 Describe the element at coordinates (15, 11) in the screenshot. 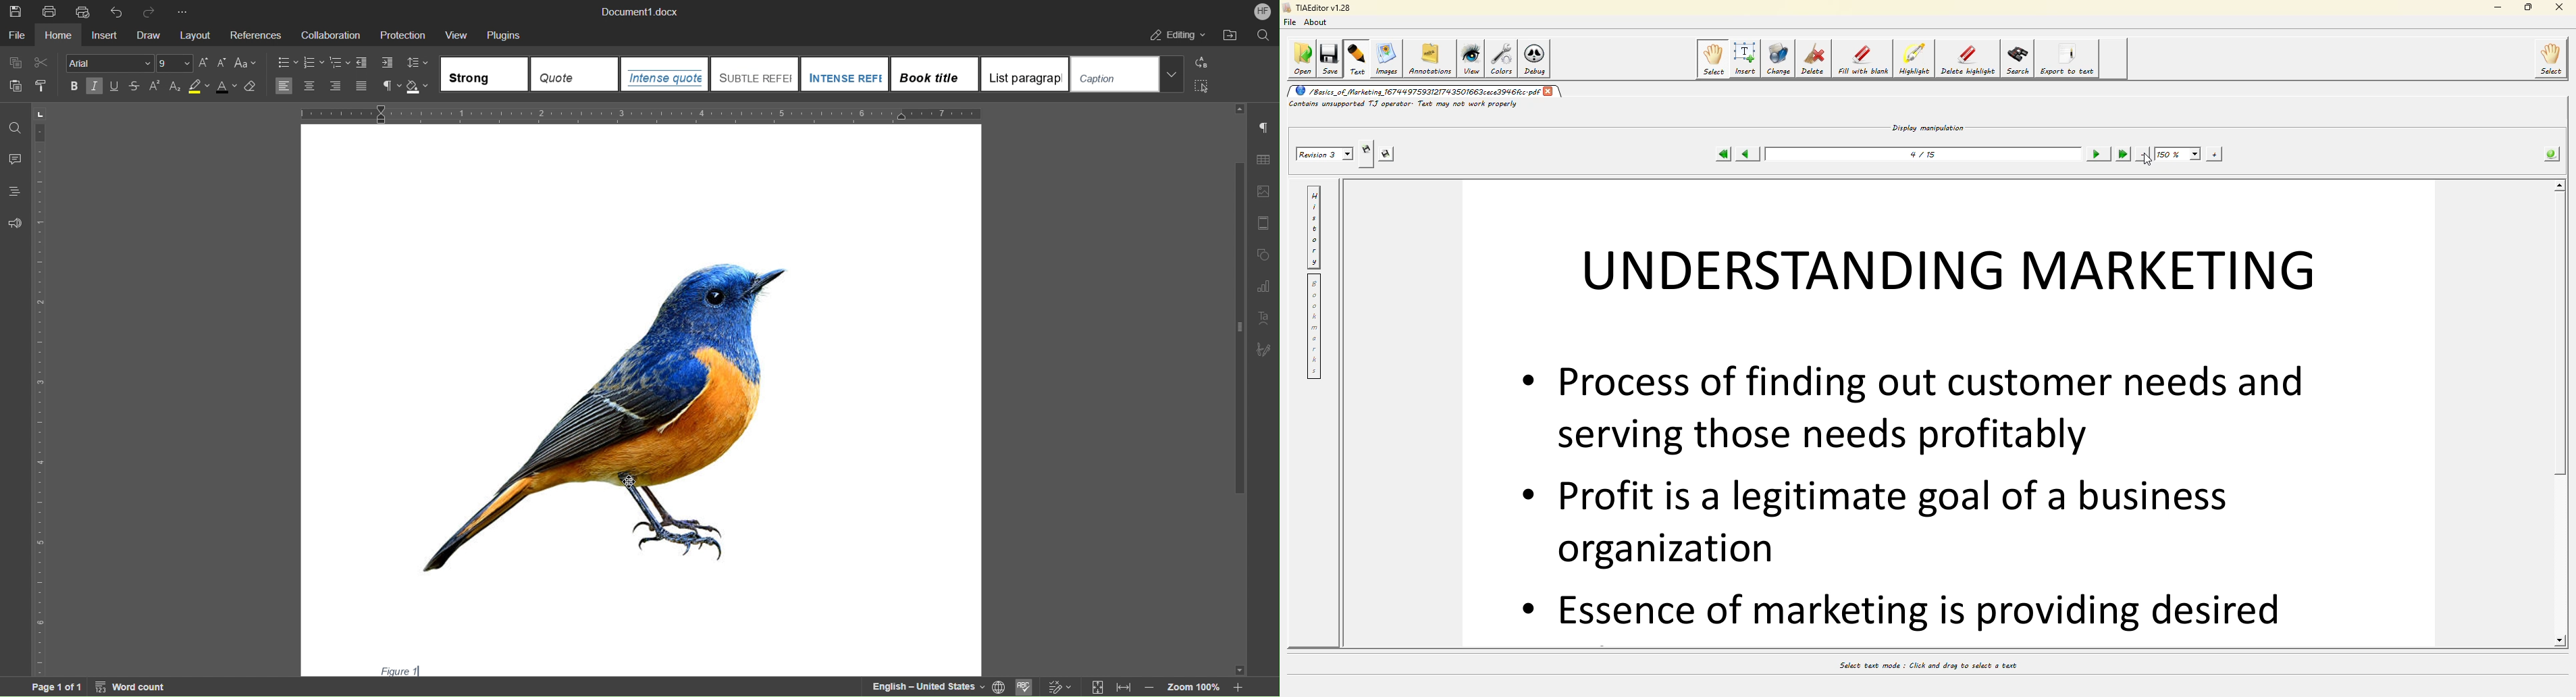

I see `Save` at that location.